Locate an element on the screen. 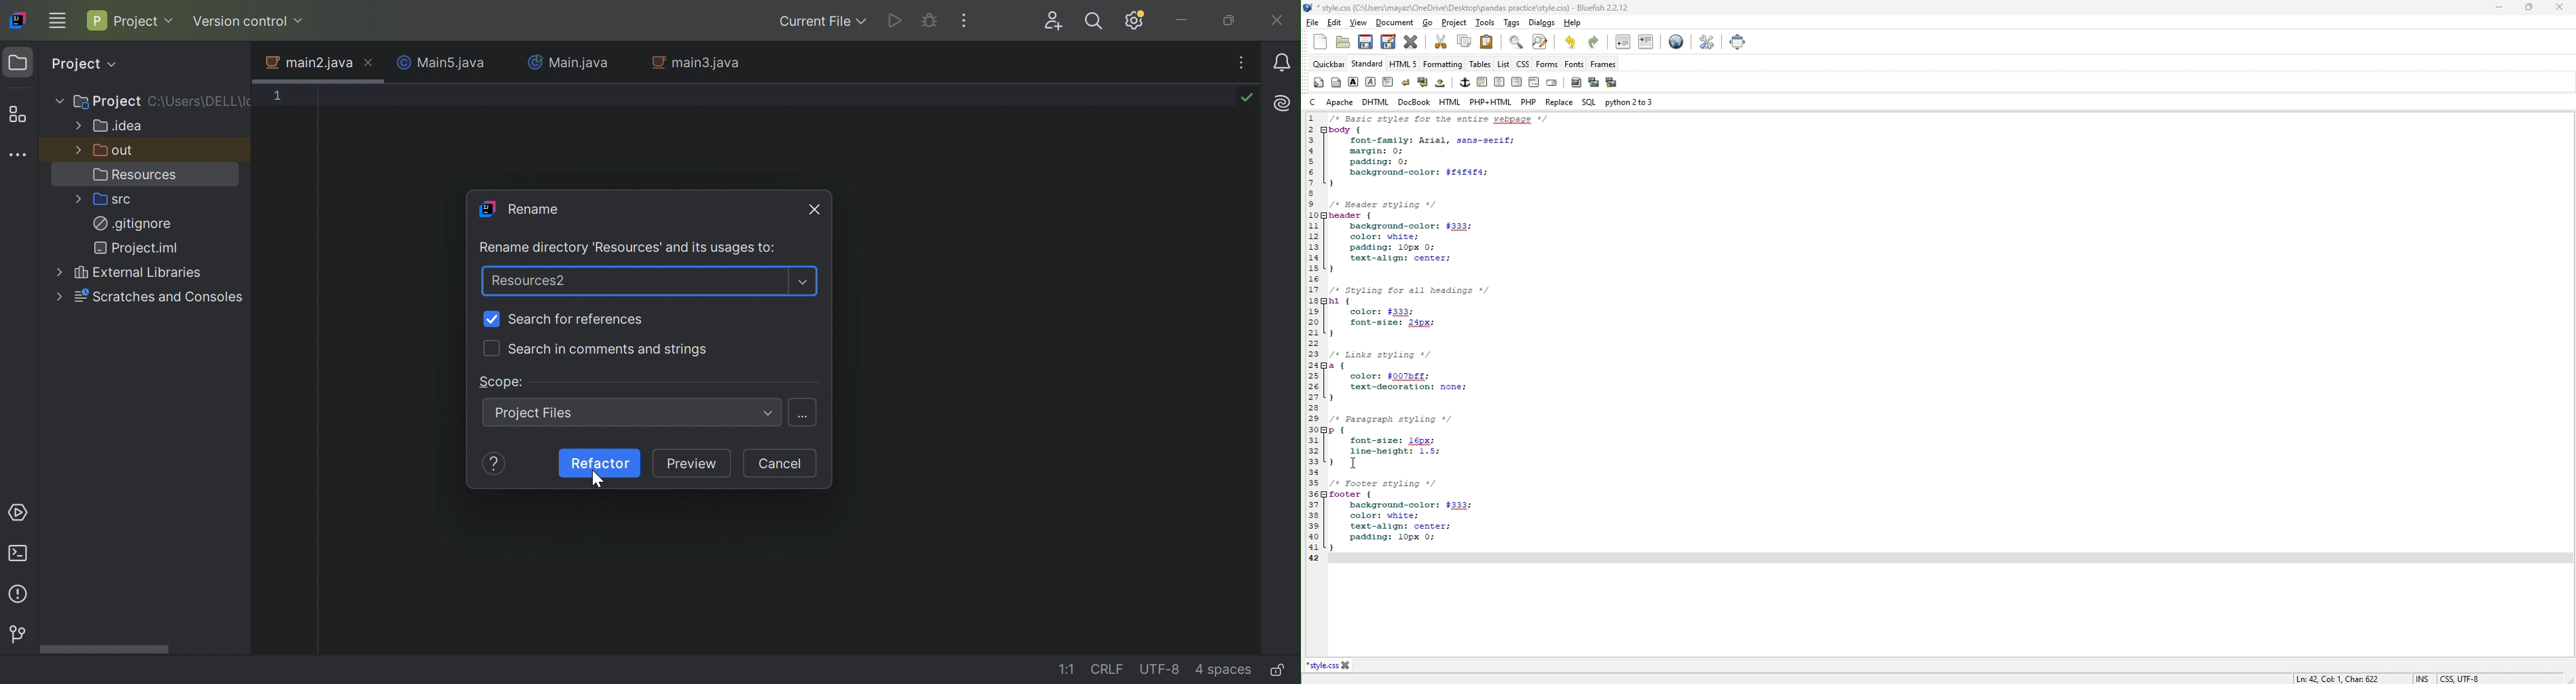  dialogs is located at coordinates (1541, 22).